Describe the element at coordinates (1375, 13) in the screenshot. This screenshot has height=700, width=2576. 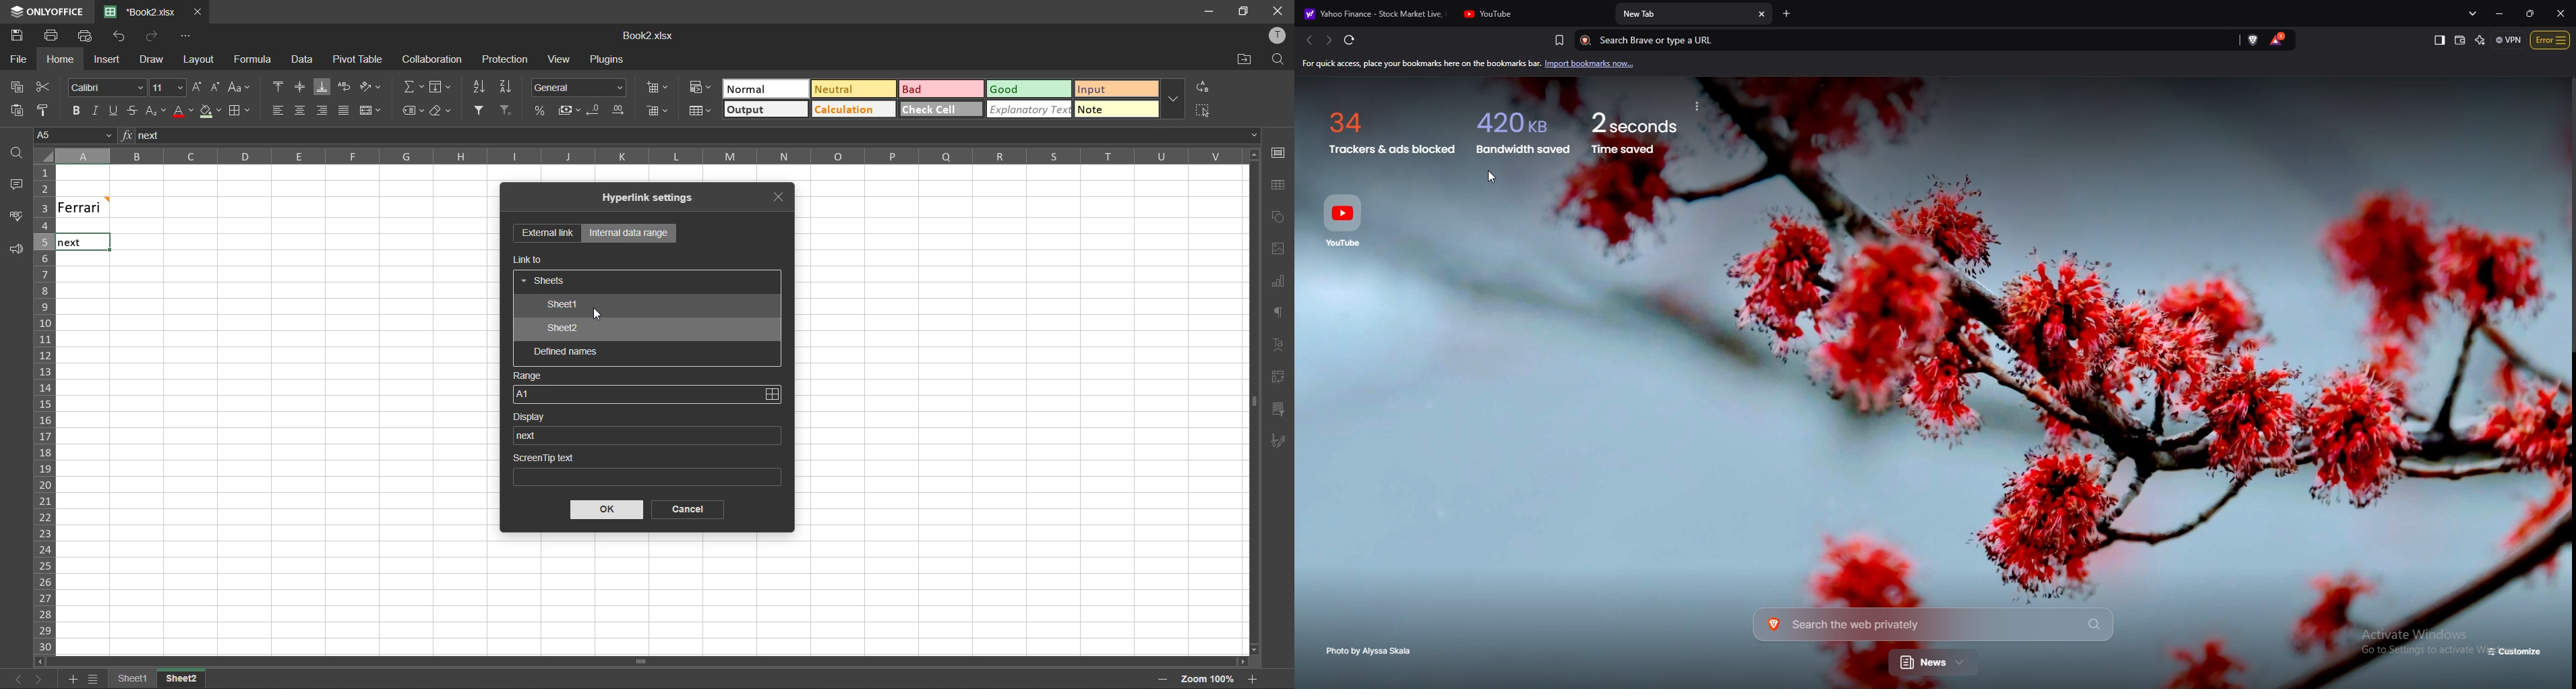
I see `Yahoo Finance - Stock Market` at that location.